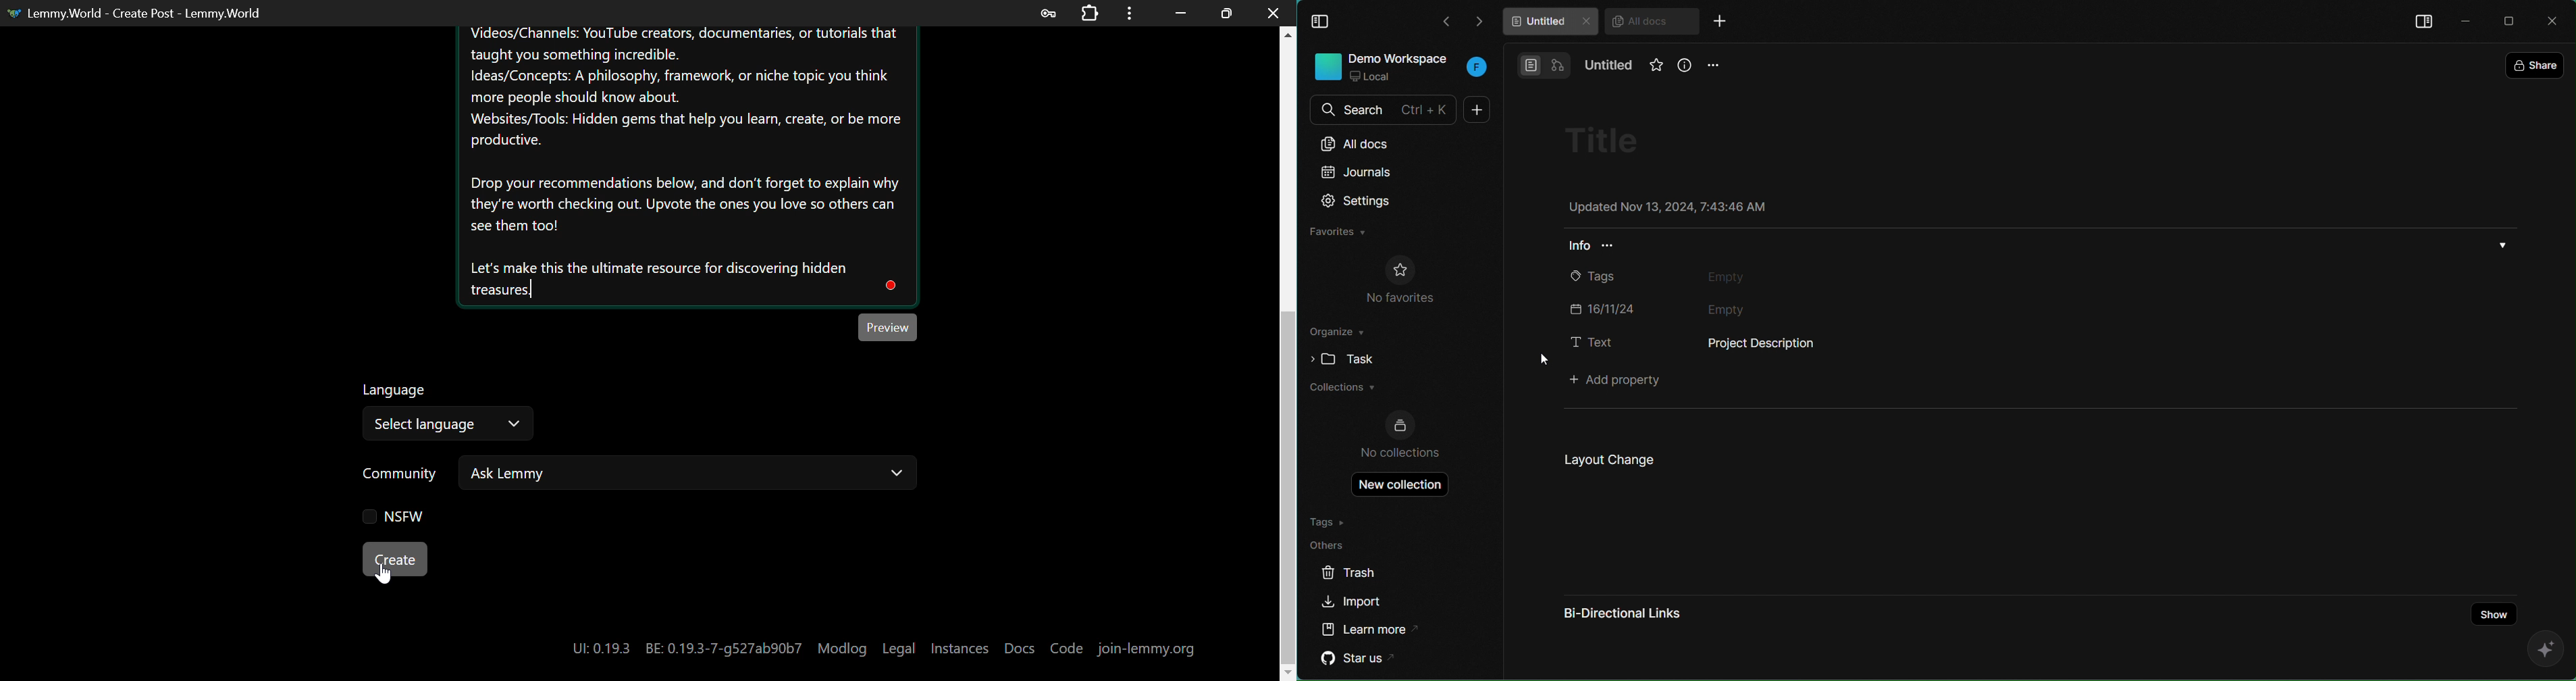  What do you see at coordinates (899, 649) in the screenshot?
I see `Legal` at bounding box center [899, 649].